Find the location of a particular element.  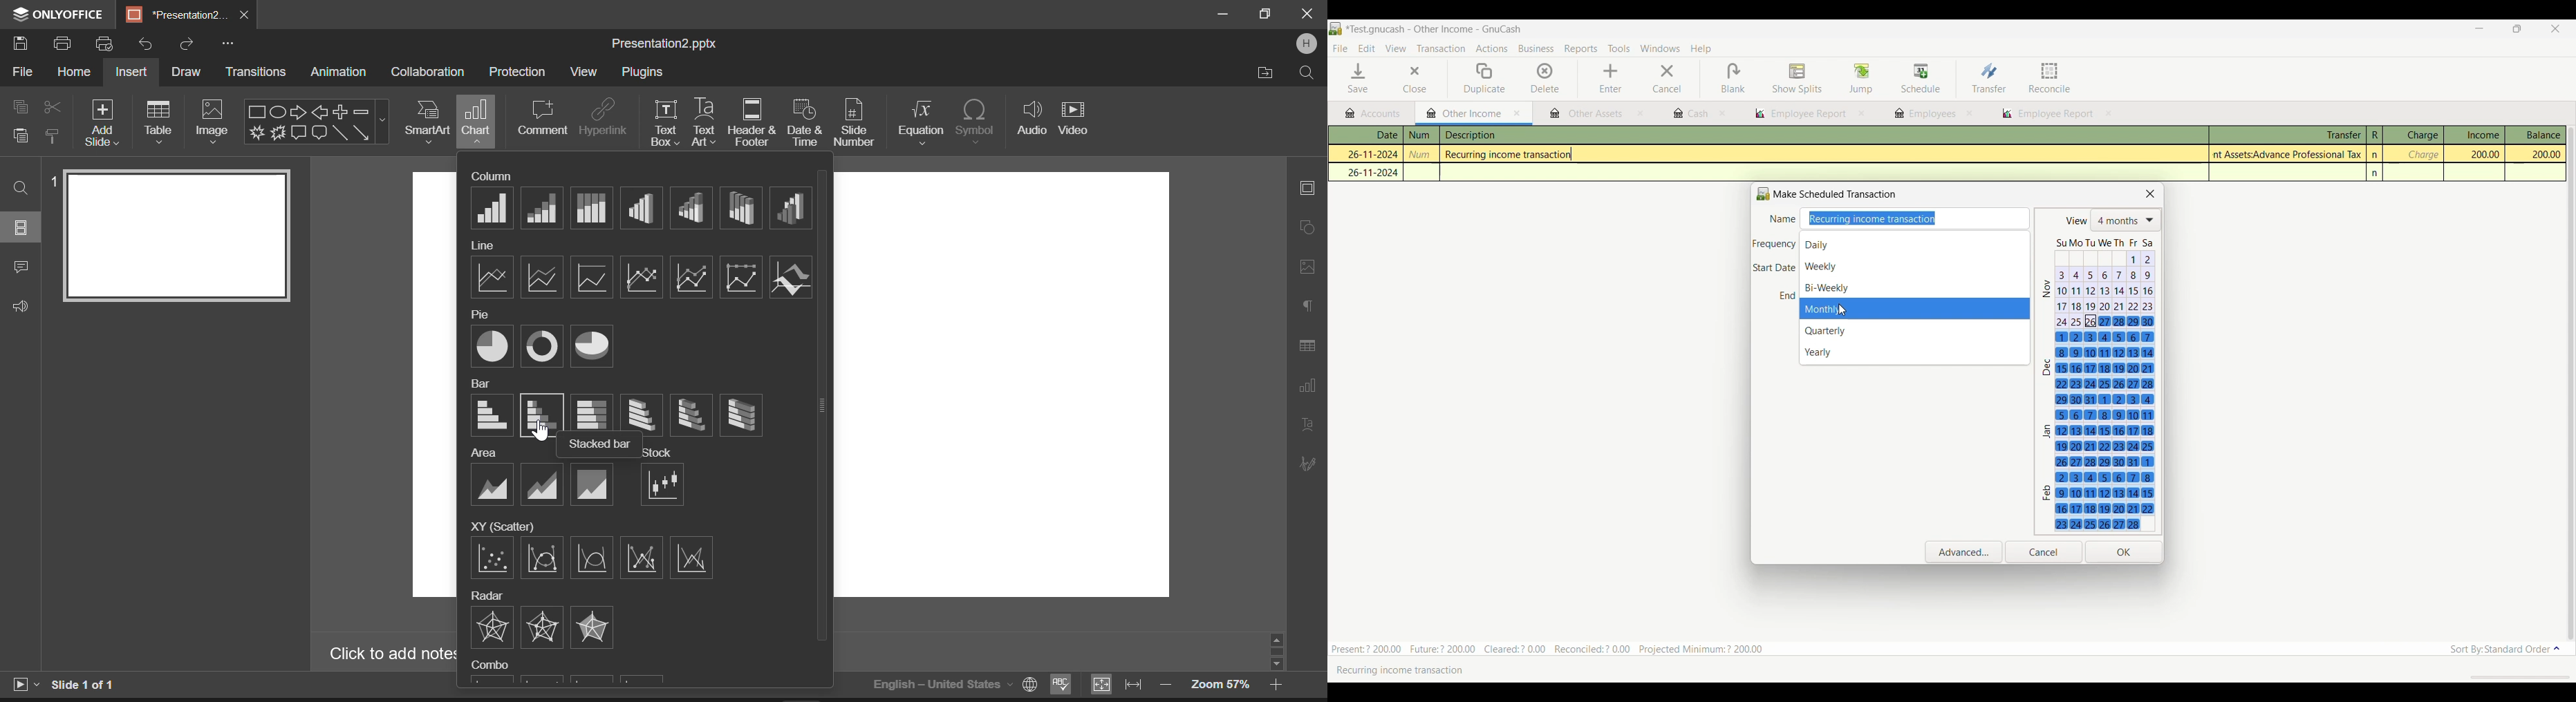

100% Stacked bar is located at coordinates (592, 410).